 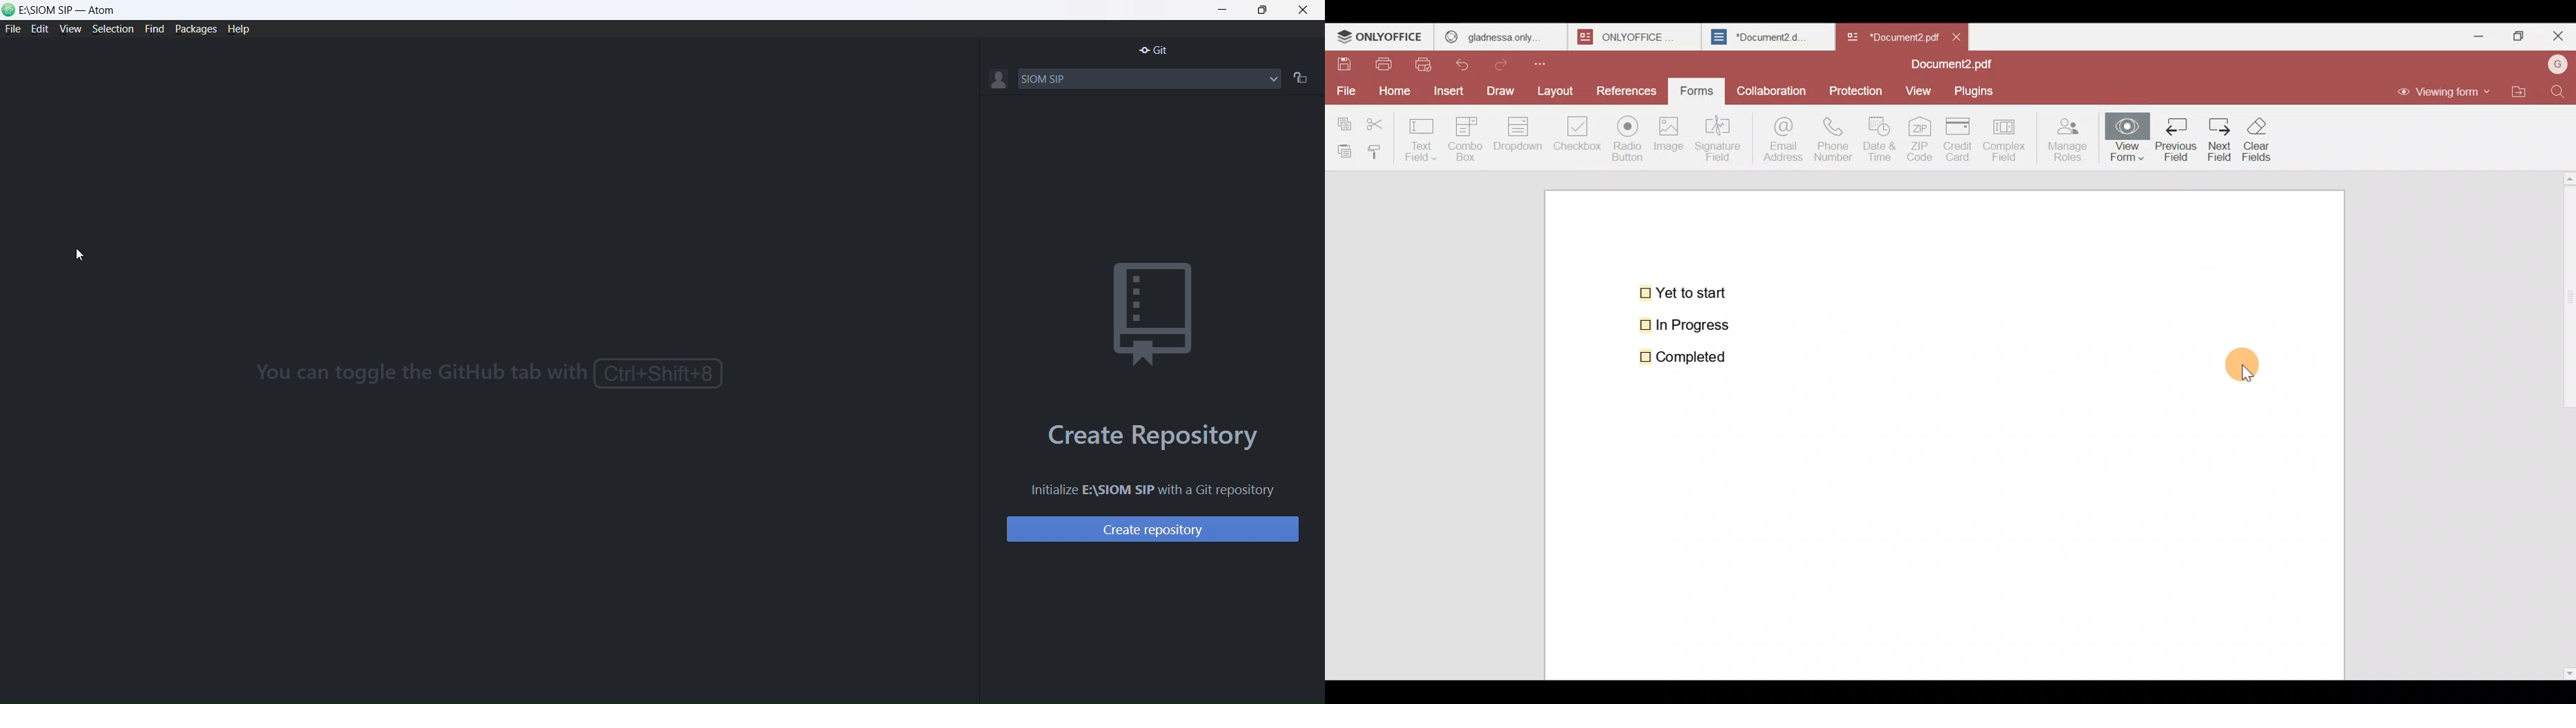 What do you see at coordinates (1780, 138) in the screenshot?
I see `Email address` at bounding box center [1780, 138].